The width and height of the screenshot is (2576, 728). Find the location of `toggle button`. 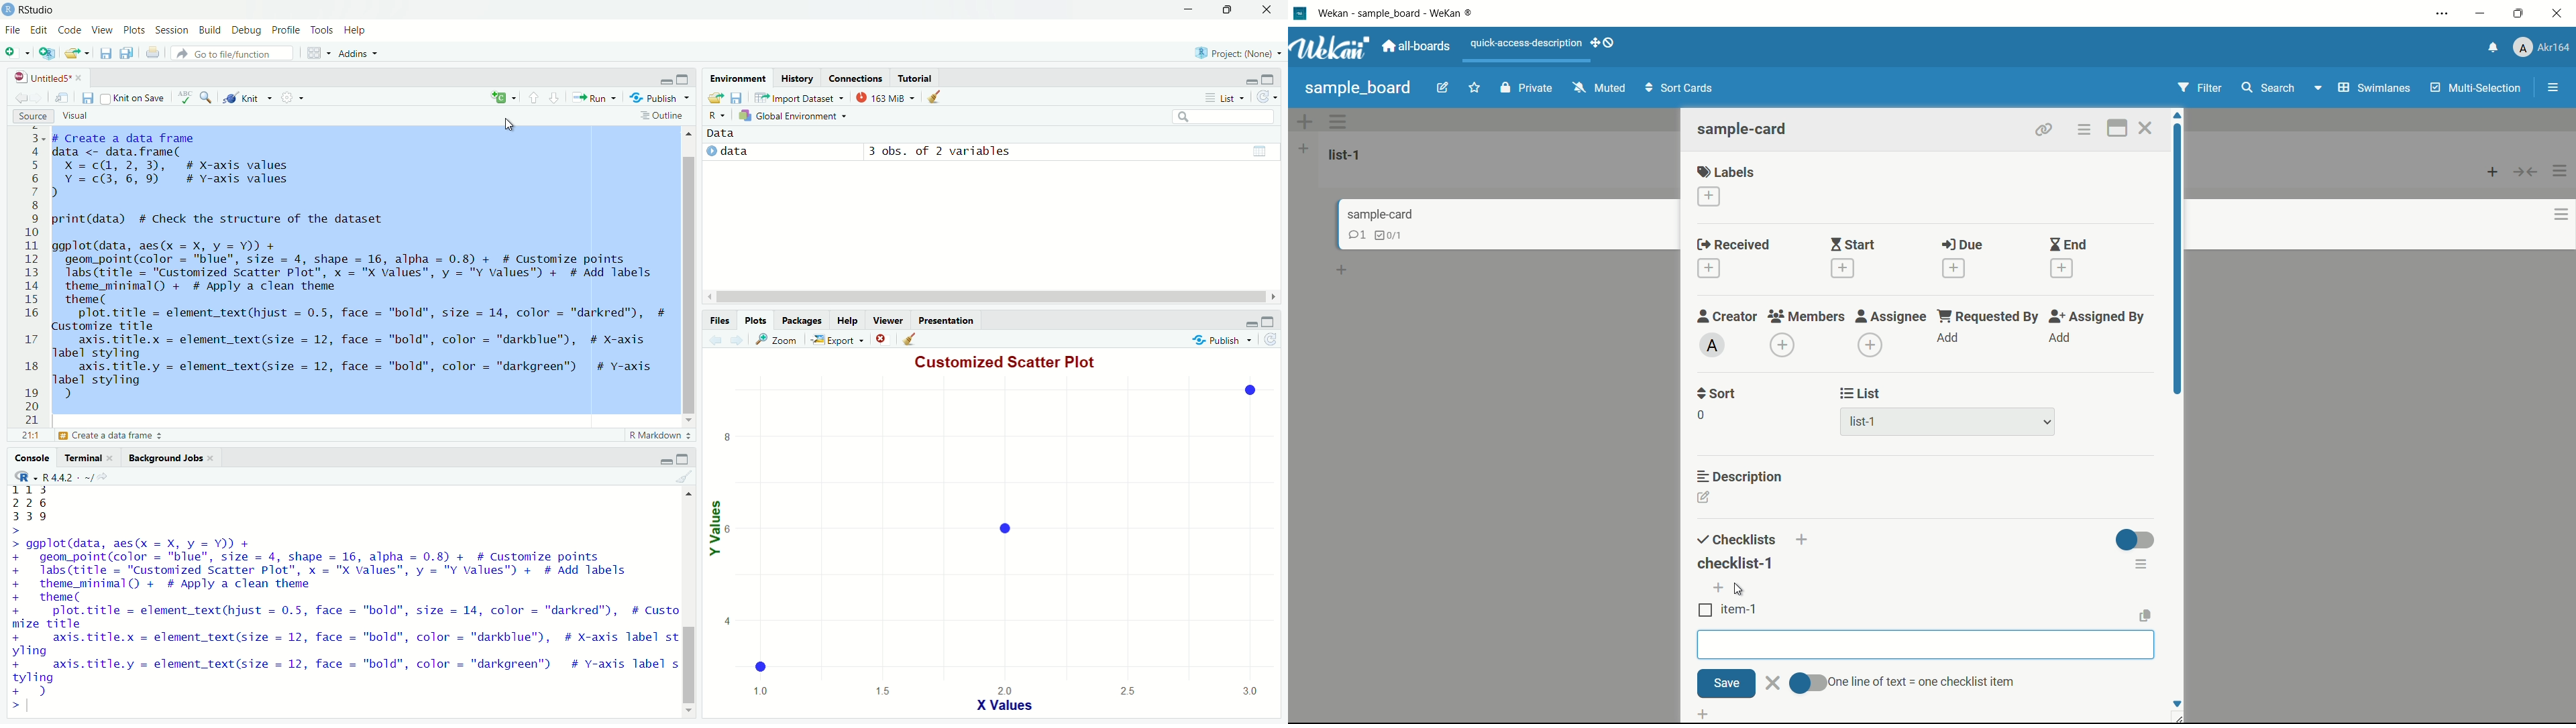

toggle button is located at coordinates (1808, 682).